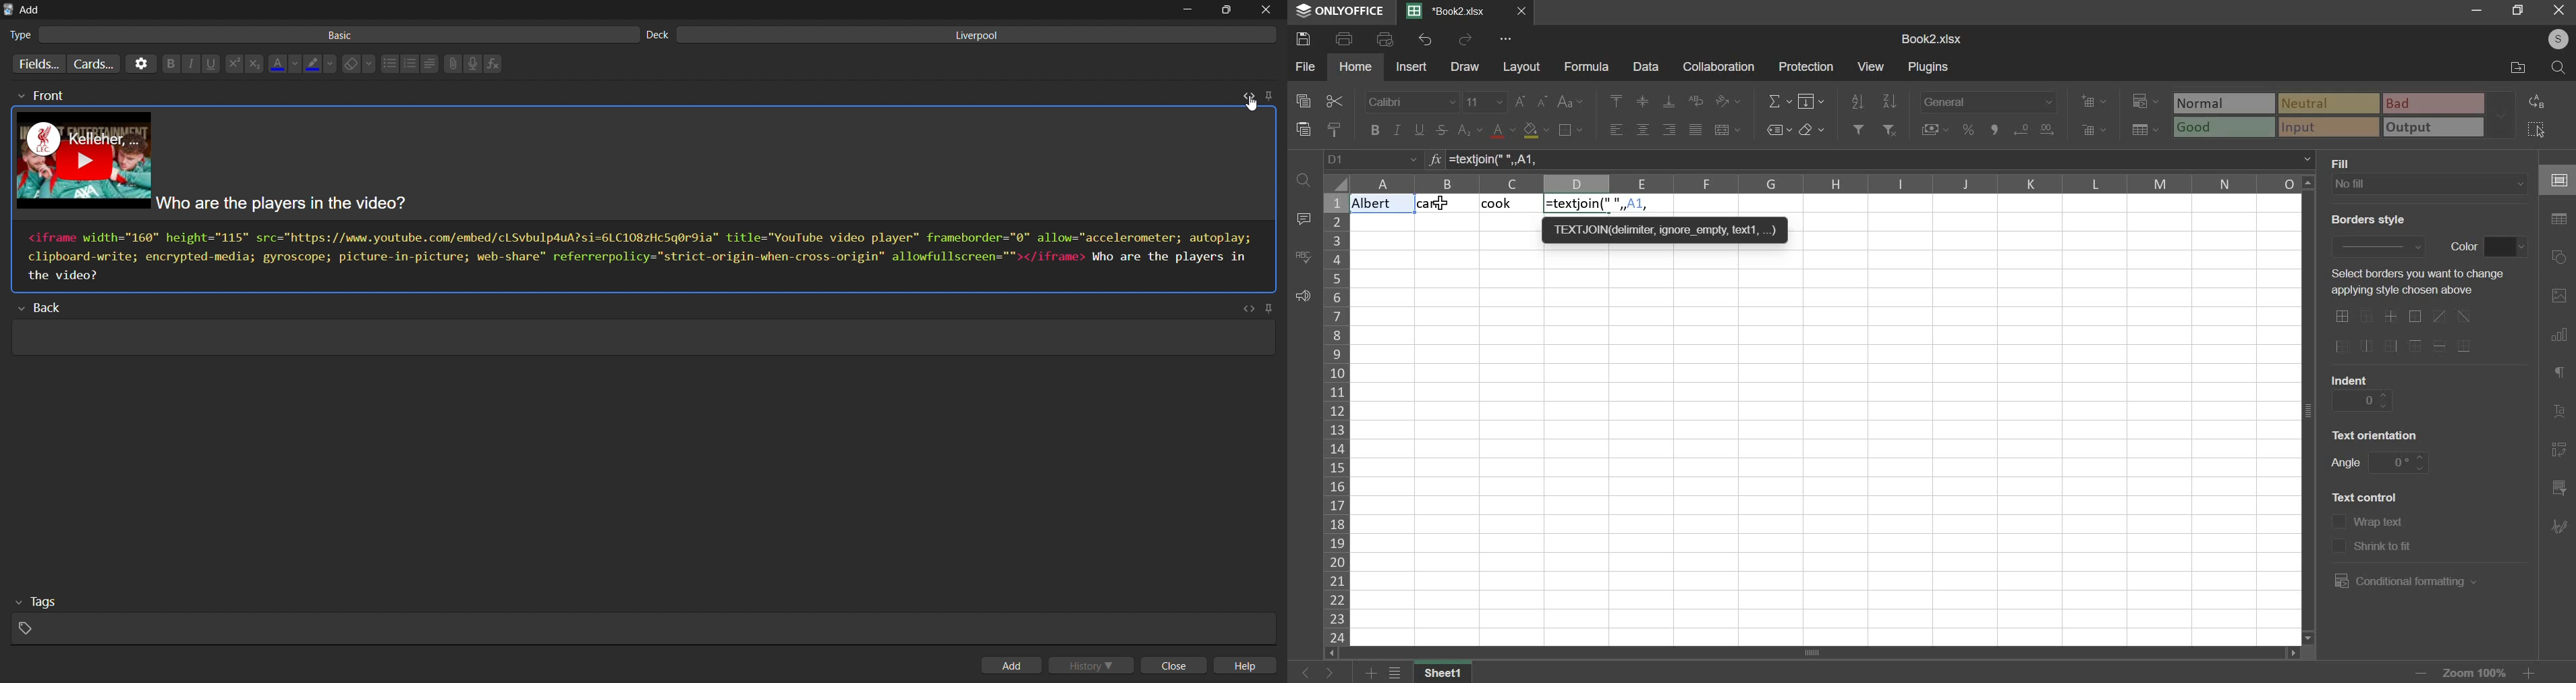 This screenshot has height=700, width=2576. Describe the element at coordinates (1397, 130) in the screenshot. I see `italic` at that location.